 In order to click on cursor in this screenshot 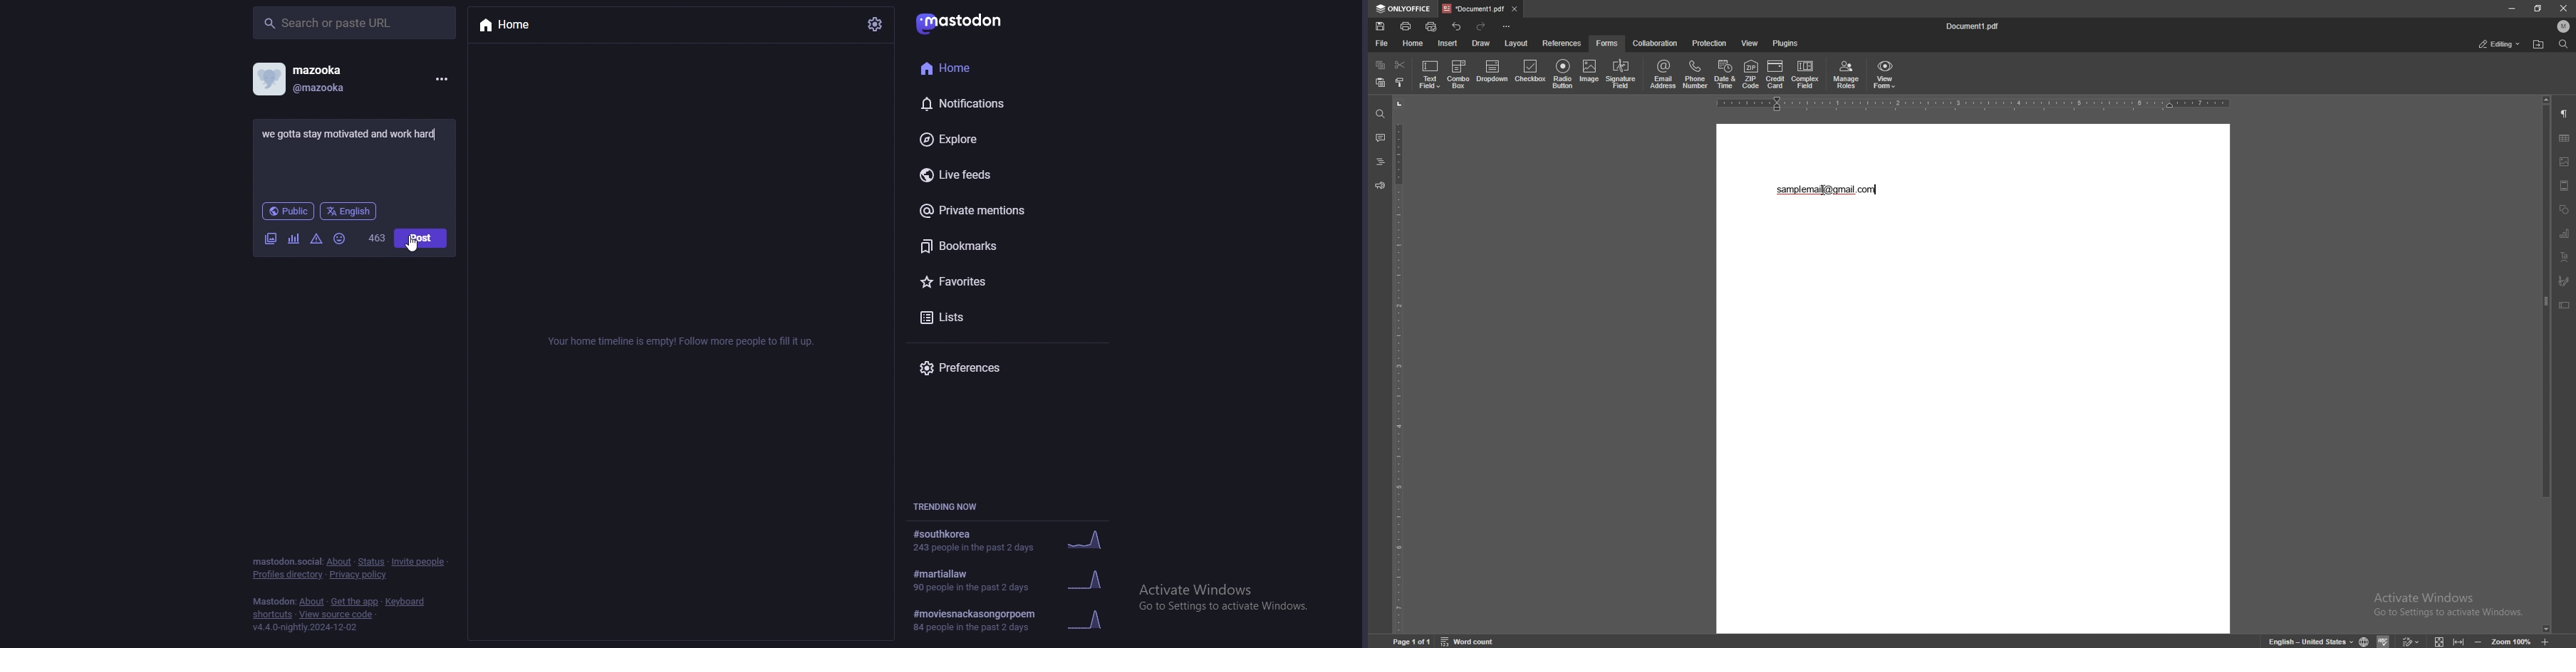, I will do `click(412, 244)`.